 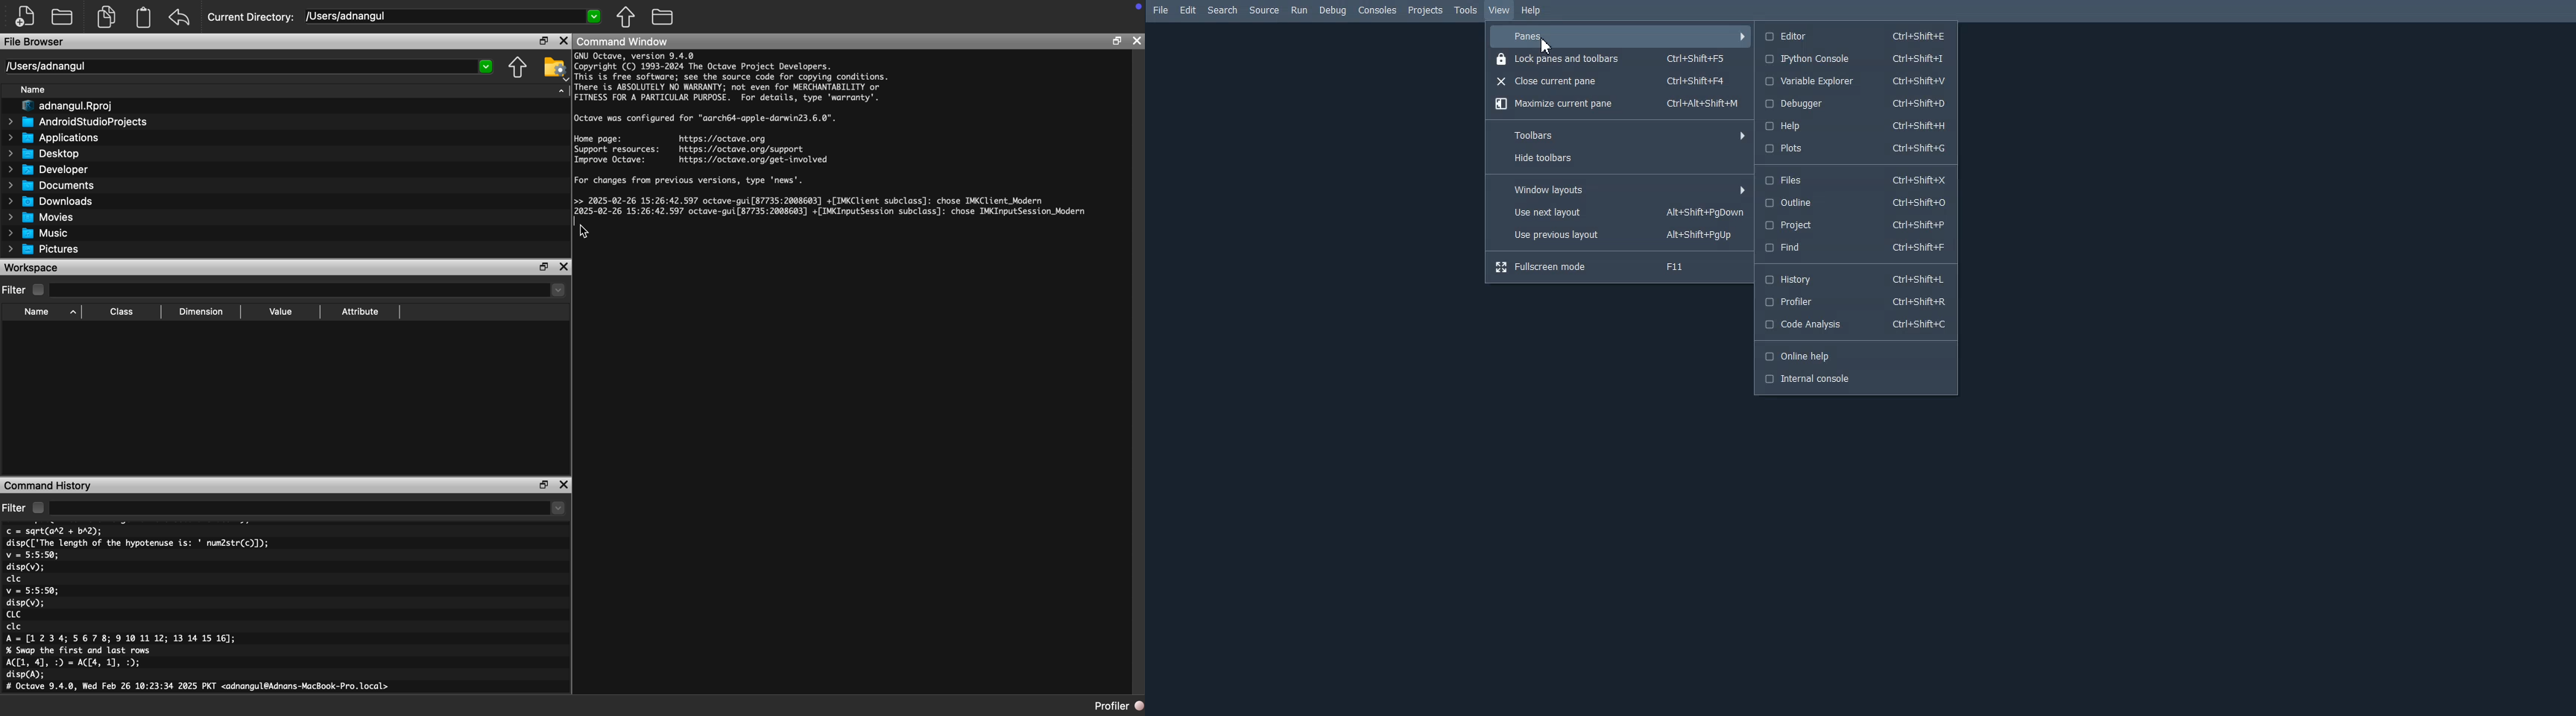 I want to click on Checkbox, so click(x=39, y=290).